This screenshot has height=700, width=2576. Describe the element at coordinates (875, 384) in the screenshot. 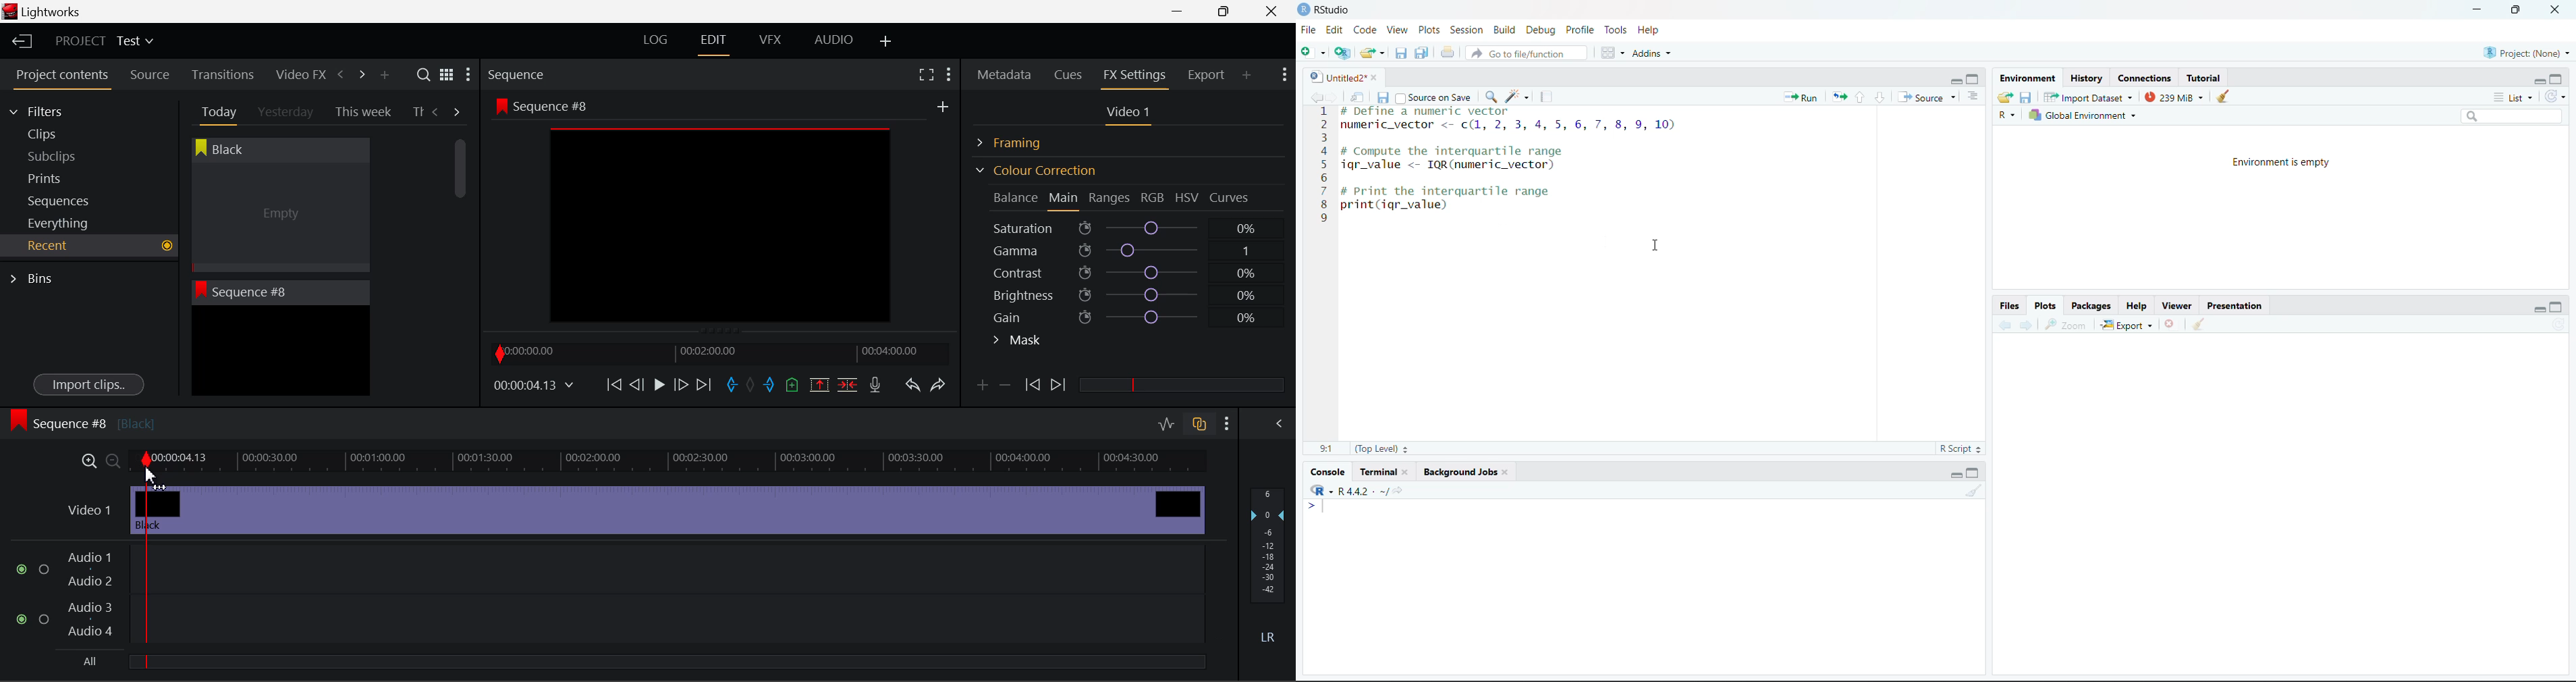

I see `Recrod Voiceover` at that location.